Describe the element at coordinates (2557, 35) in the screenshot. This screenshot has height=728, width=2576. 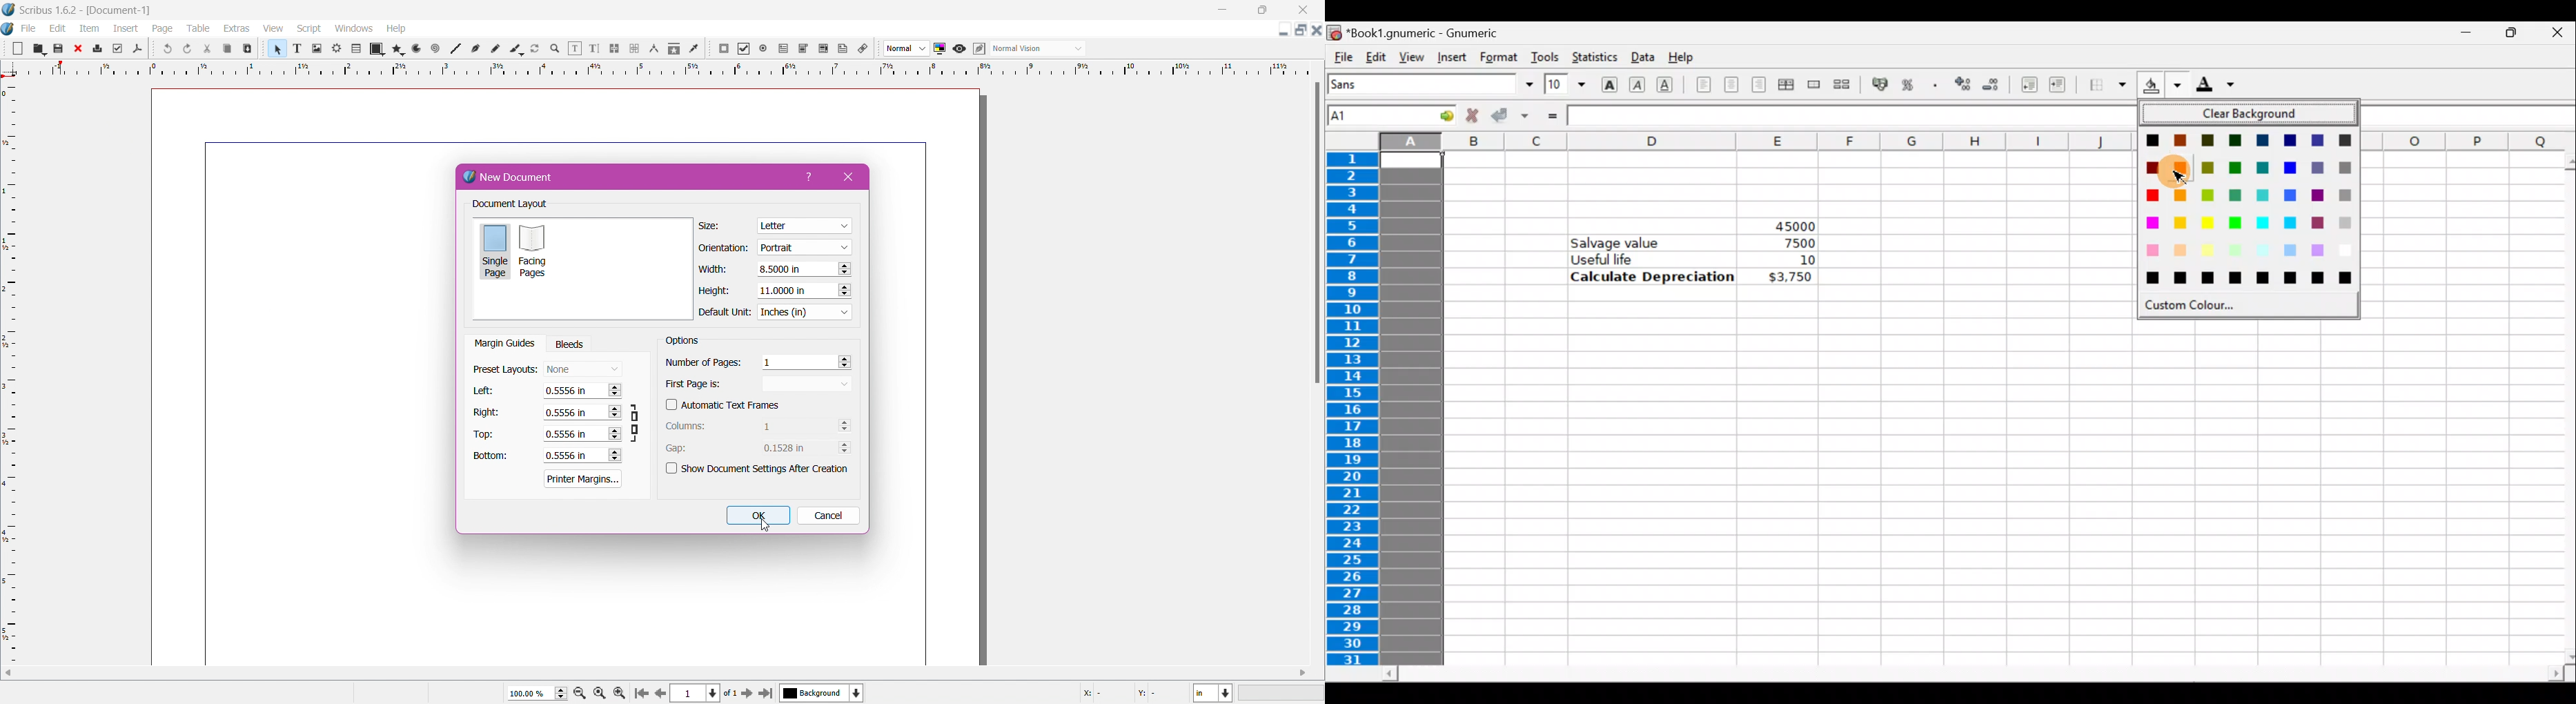
I see `Close` at that location.